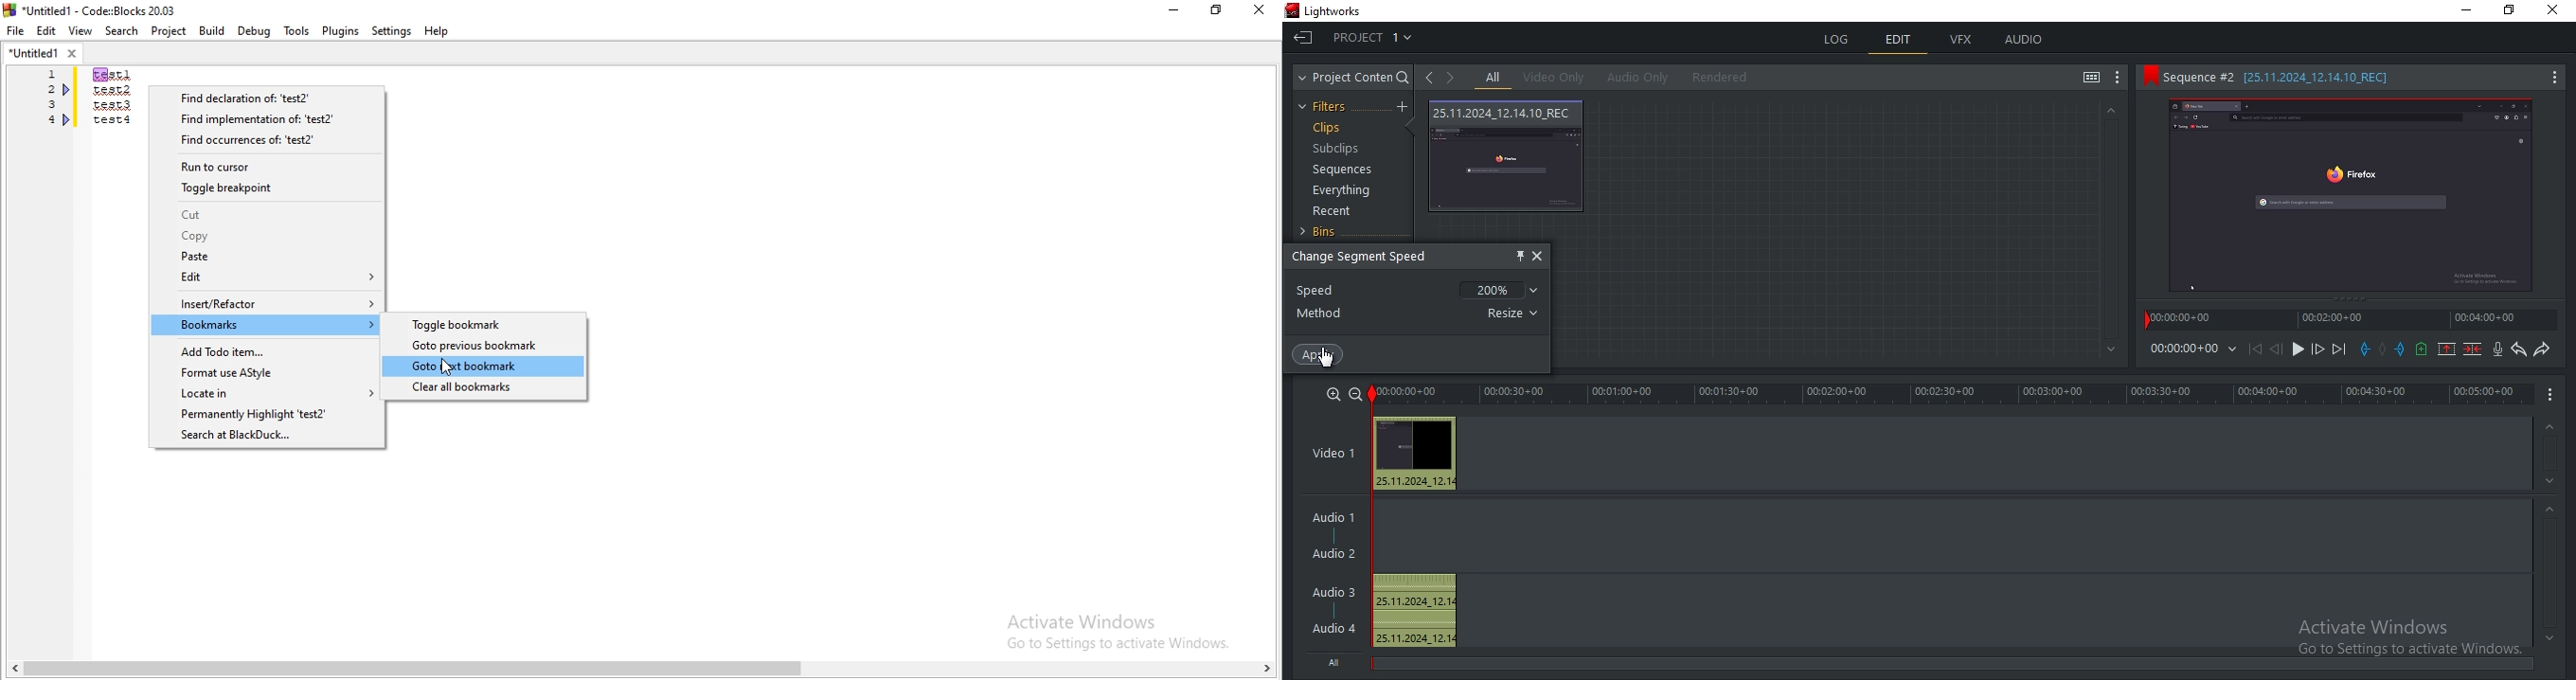  Describe the element at coordinates (1965, 41) in the screenshot. I see `vfx` at that location.